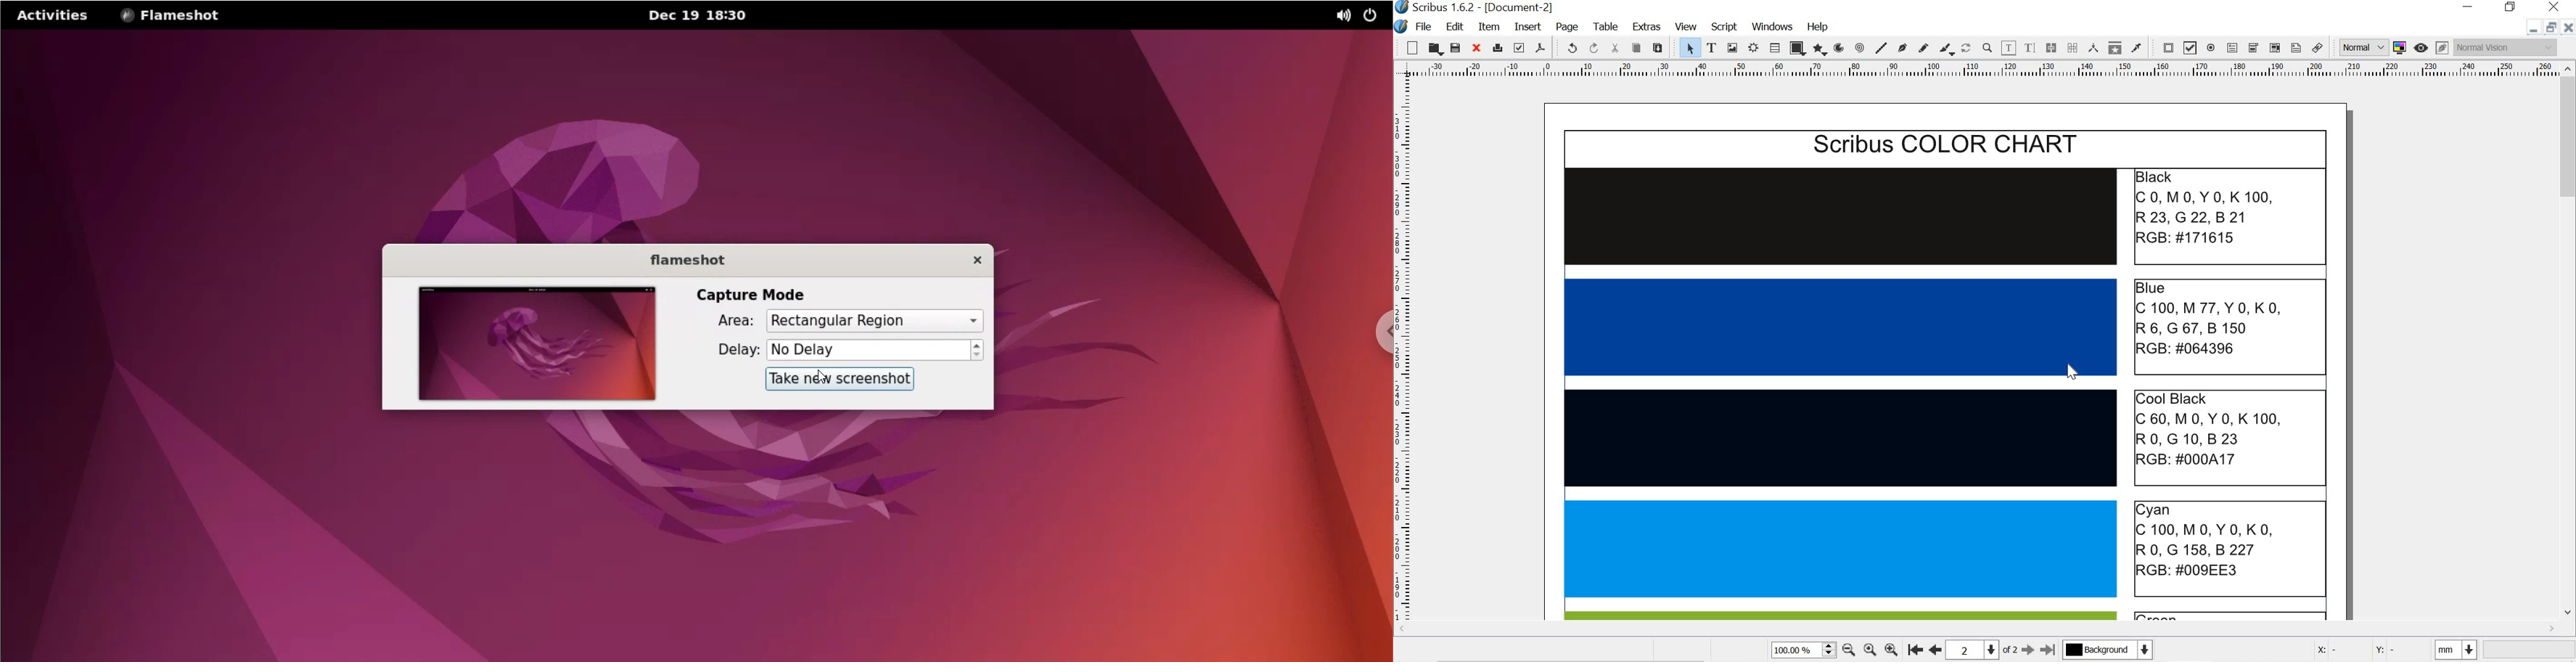 Image resolution: width=2576 pixels, height=672 pixels. What do you see at coordinates (2552, 6) in the screenshot?
I see `close` at bounding box center [2552, 6].